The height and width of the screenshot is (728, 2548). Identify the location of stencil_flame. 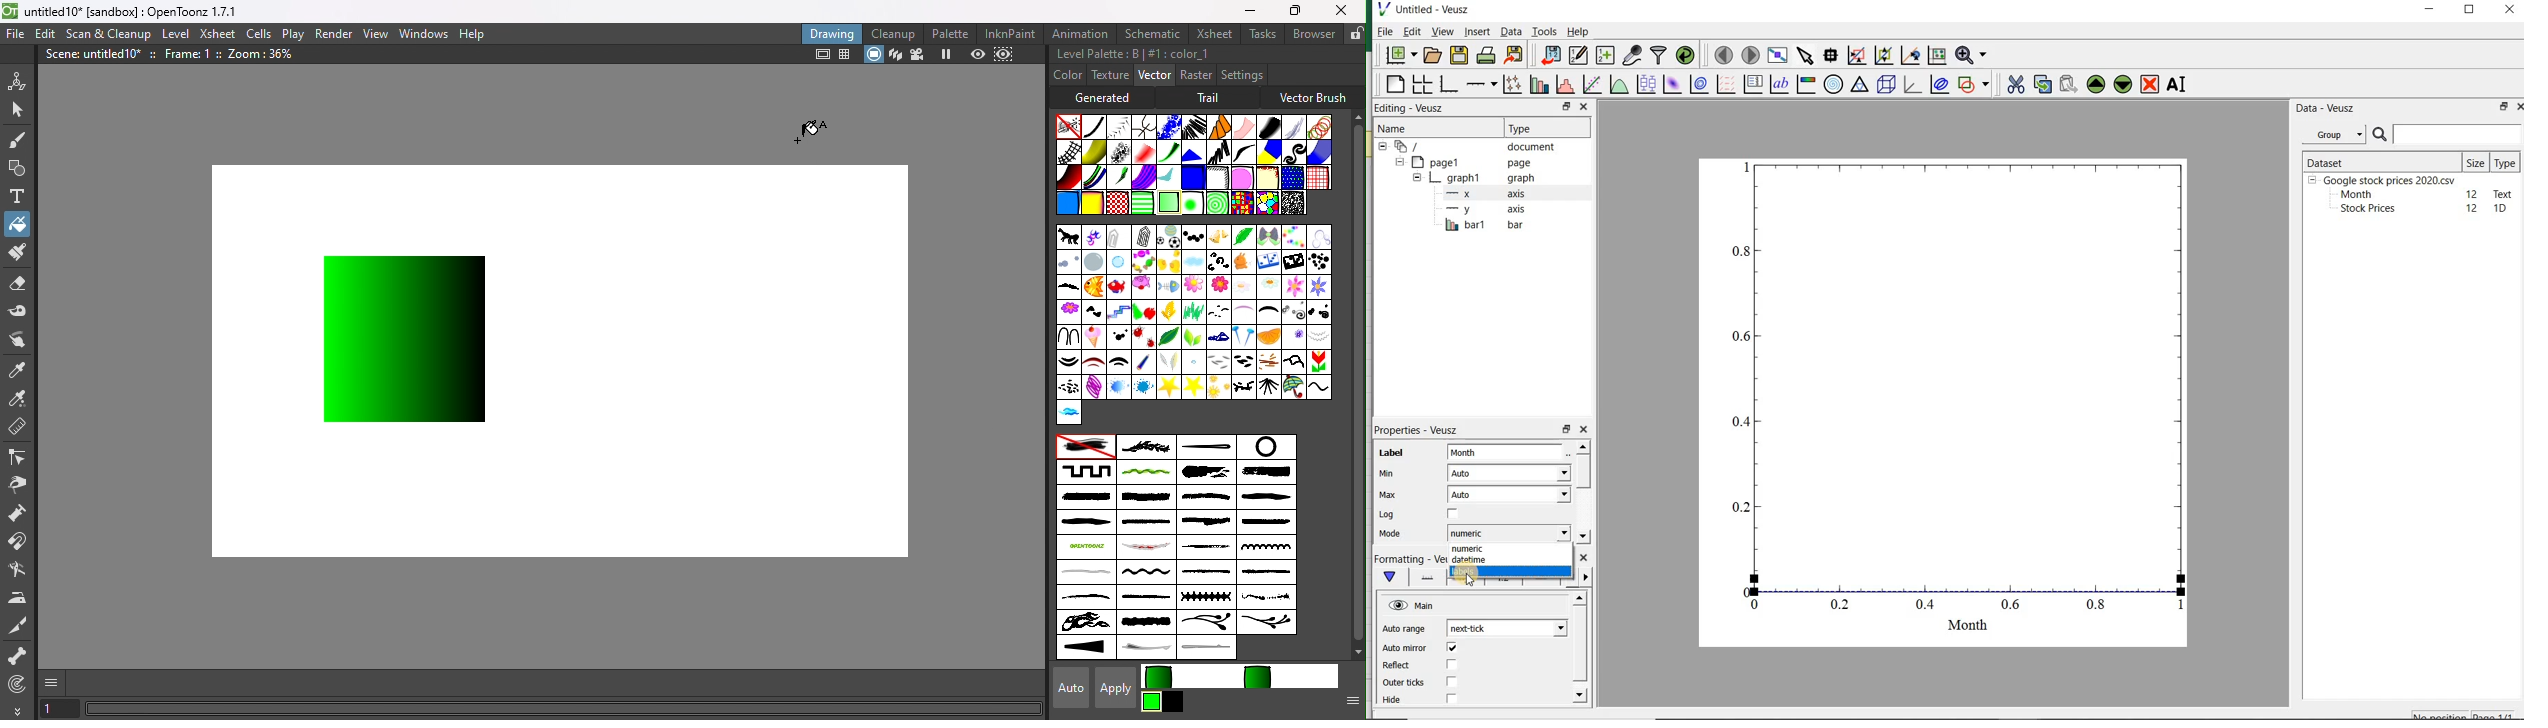
(1084, 623).